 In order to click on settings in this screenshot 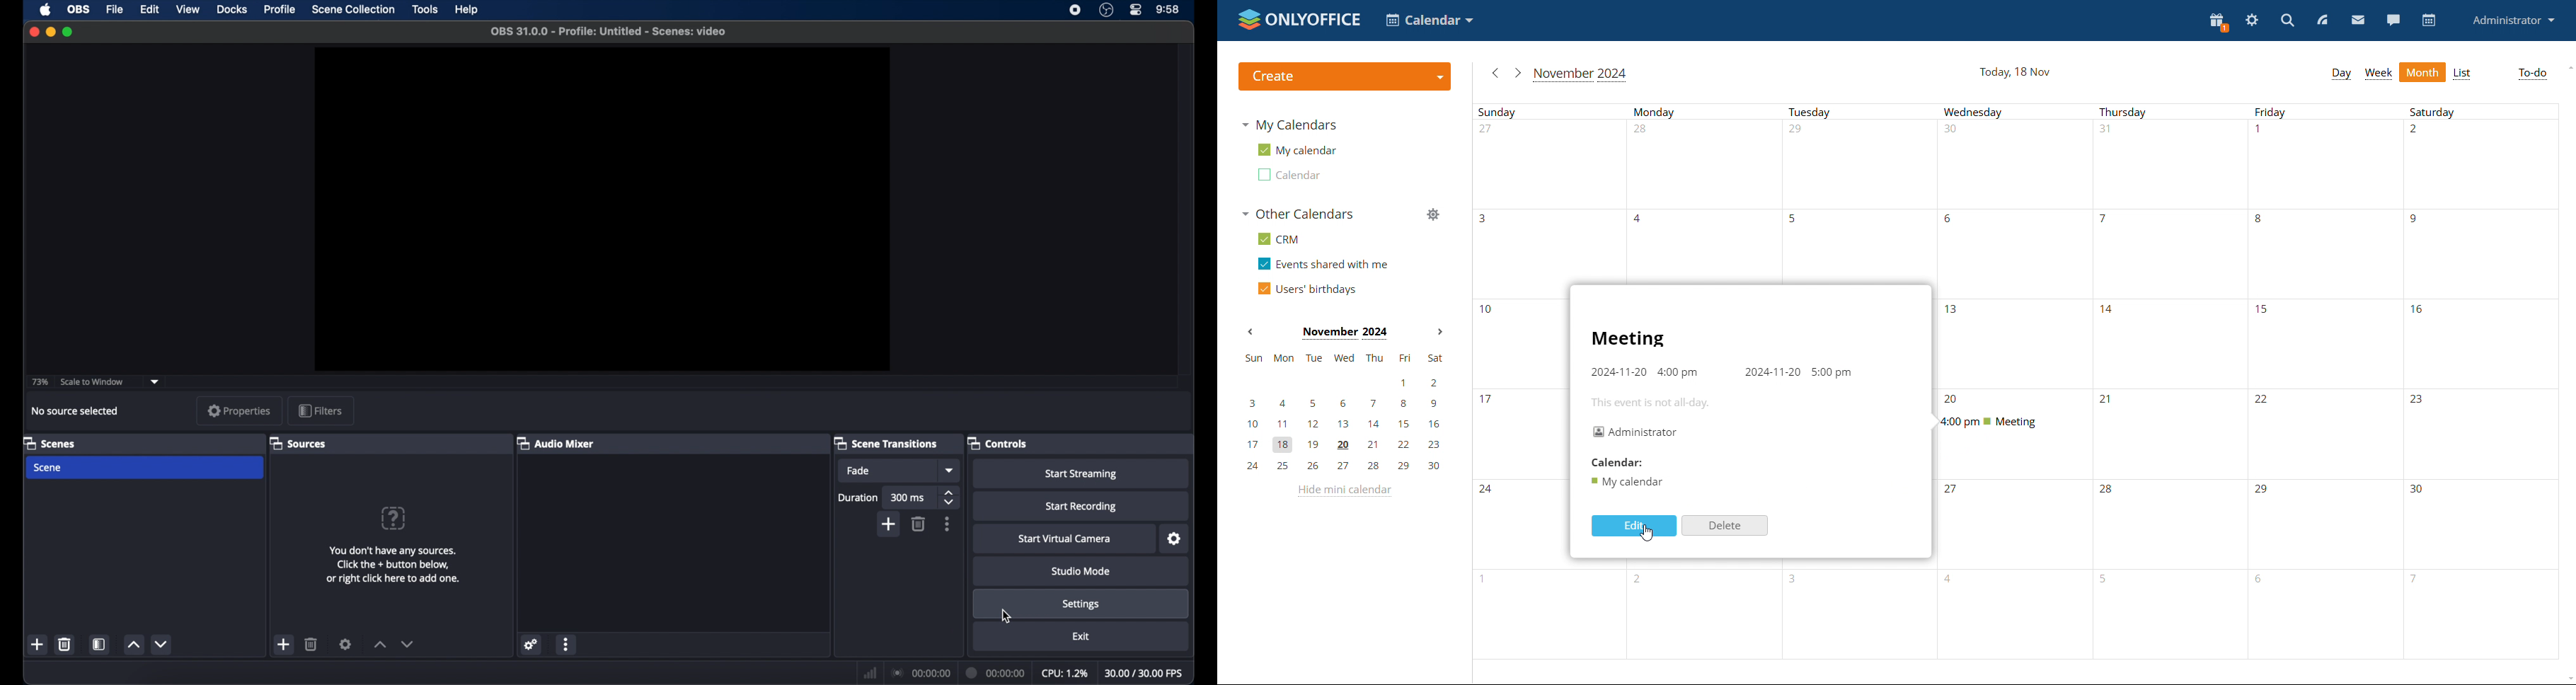, I will do `click(532, 646)`.